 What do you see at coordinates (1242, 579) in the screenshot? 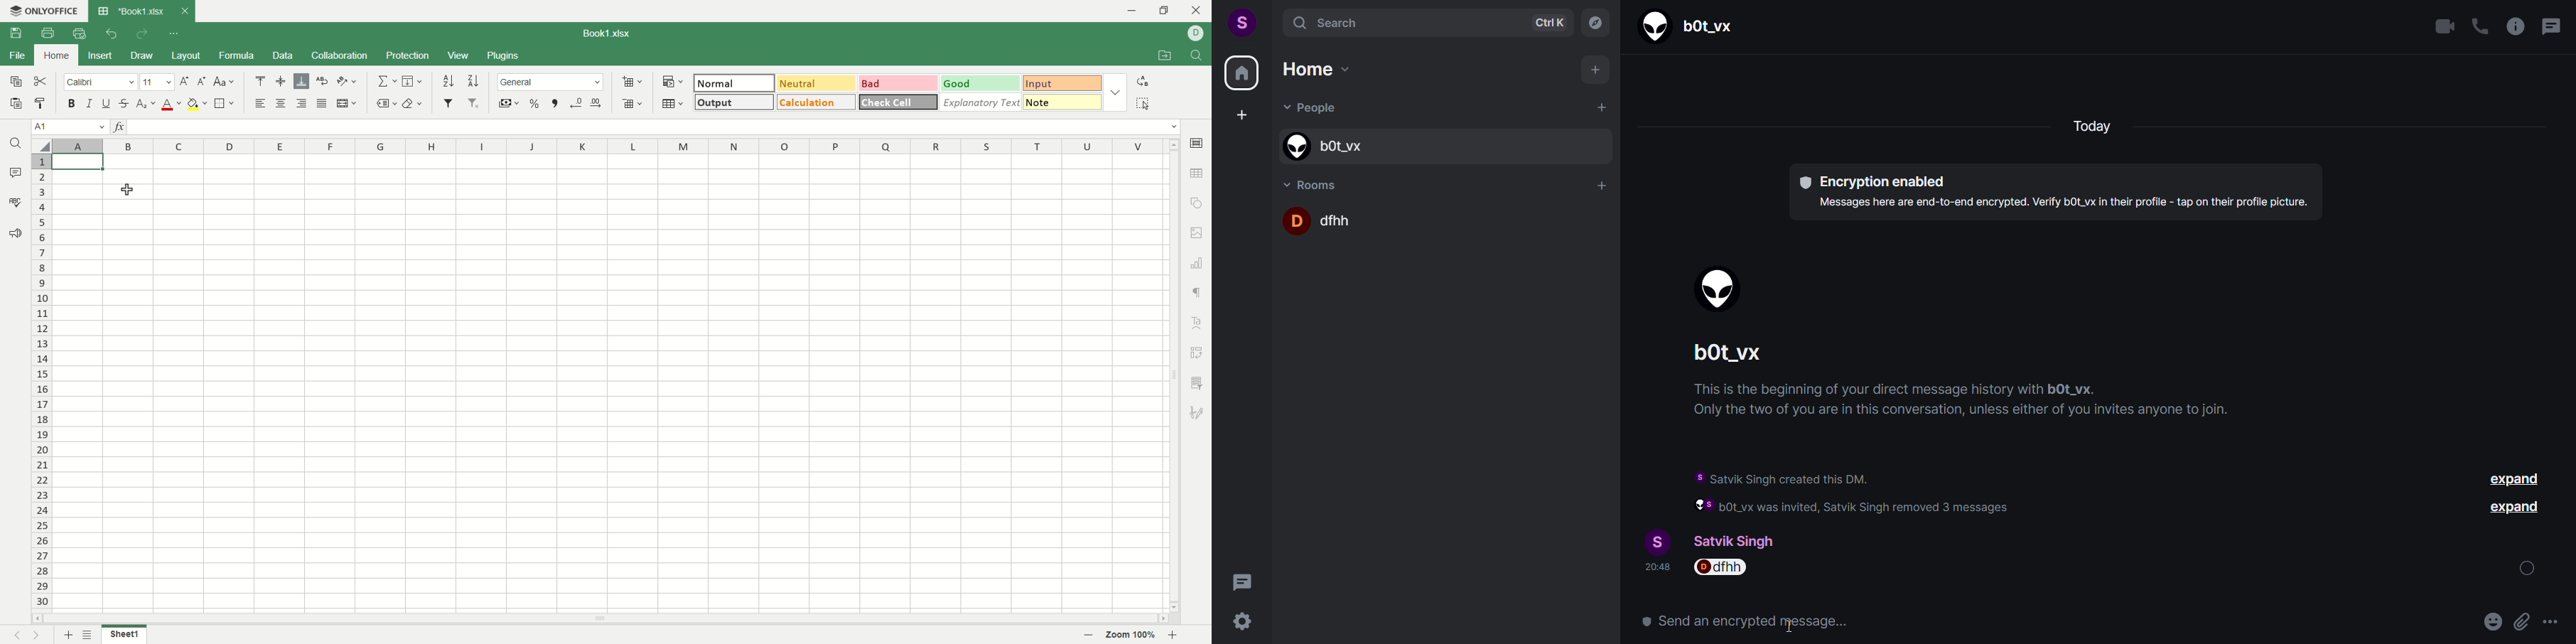
I see `threads` at bounding box center [1242, 579].